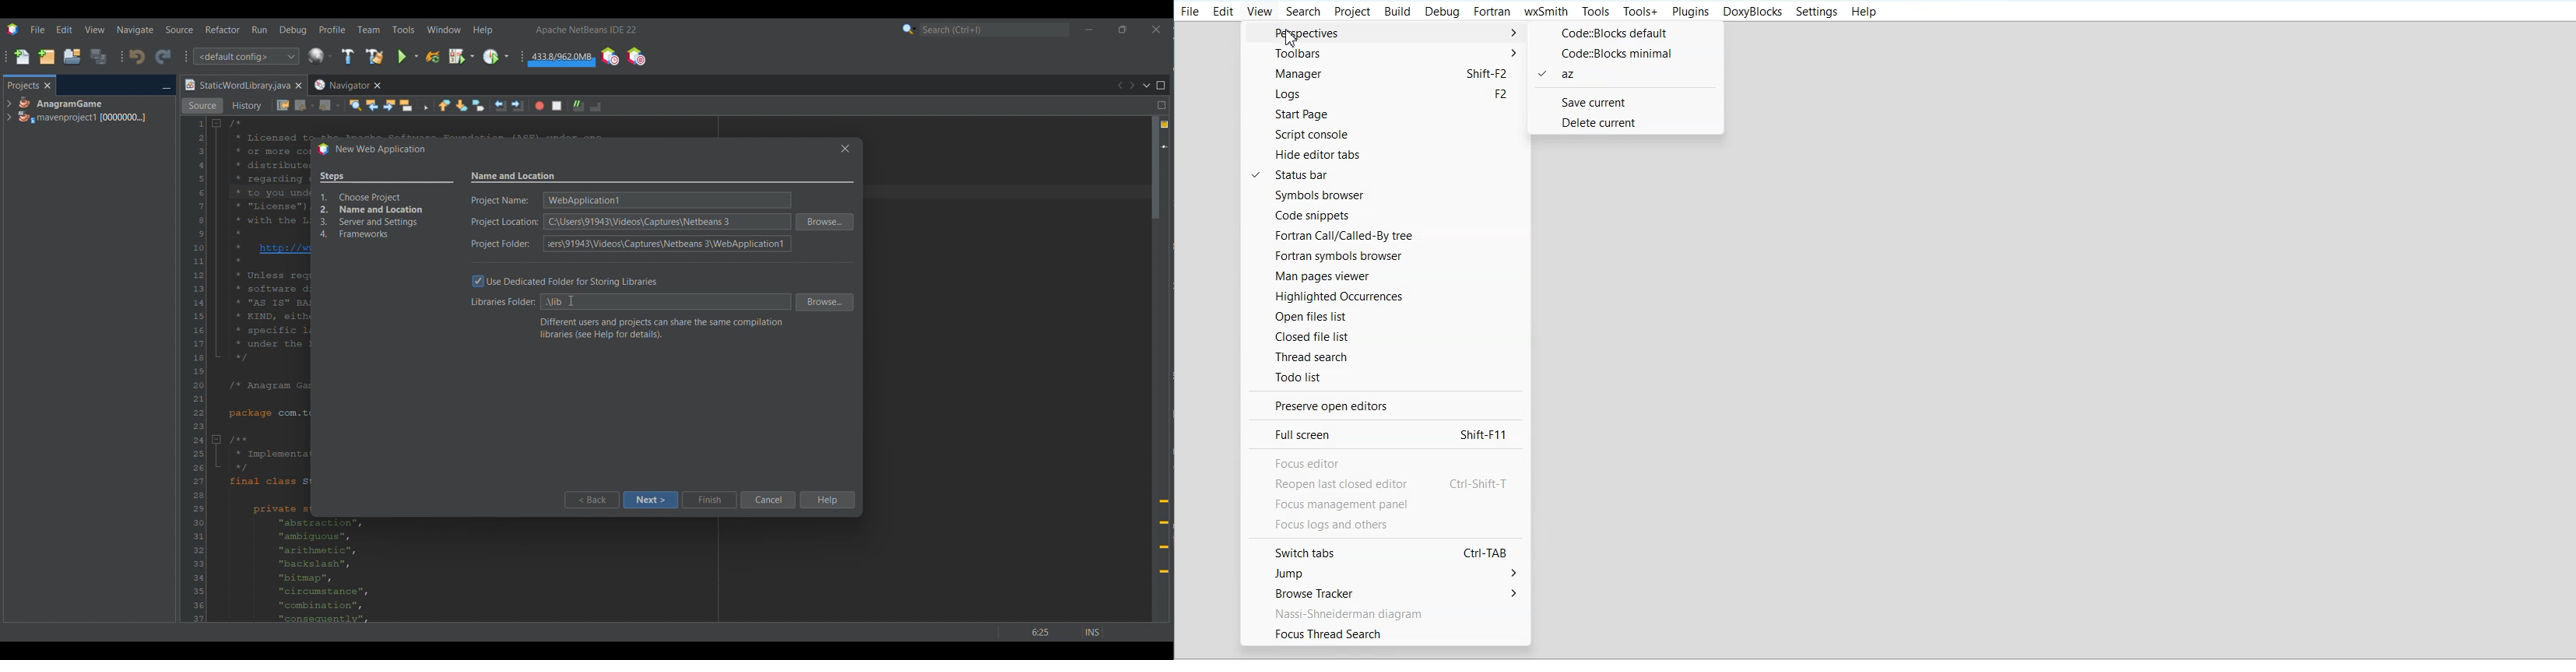  I want to click on Help menu, so click(483, 30).